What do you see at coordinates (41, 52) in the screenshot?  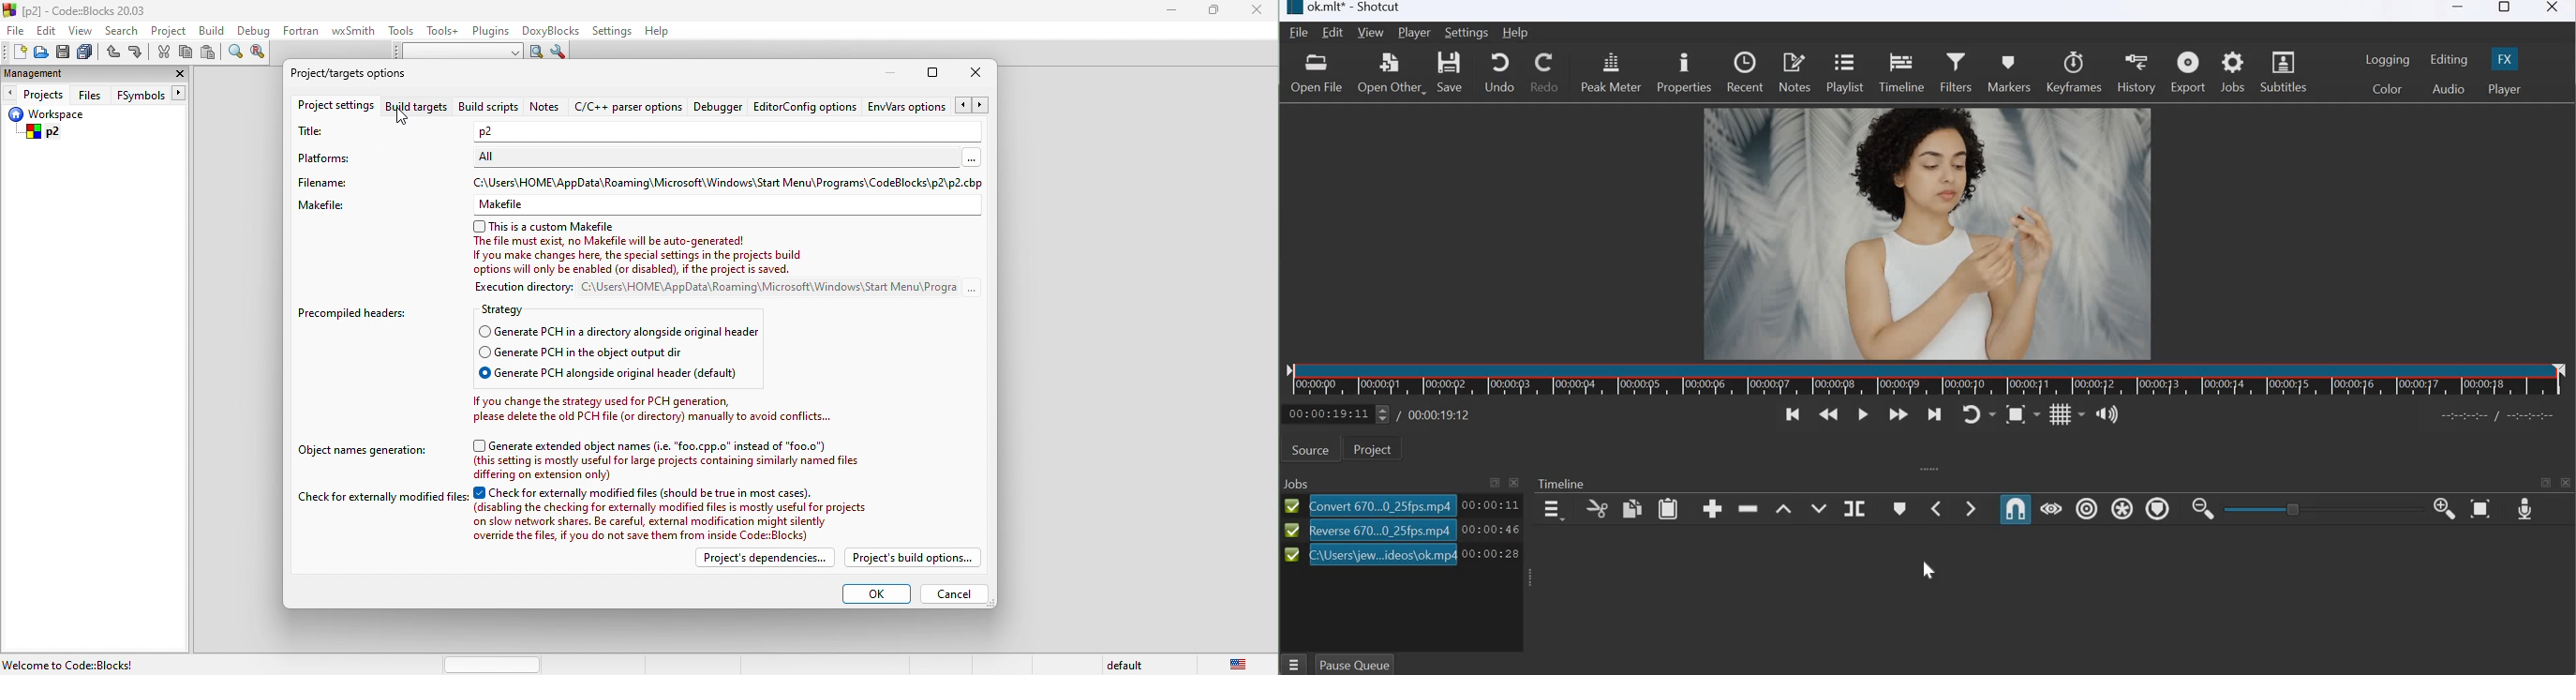 I see `open` at bounding box center [41, 52].